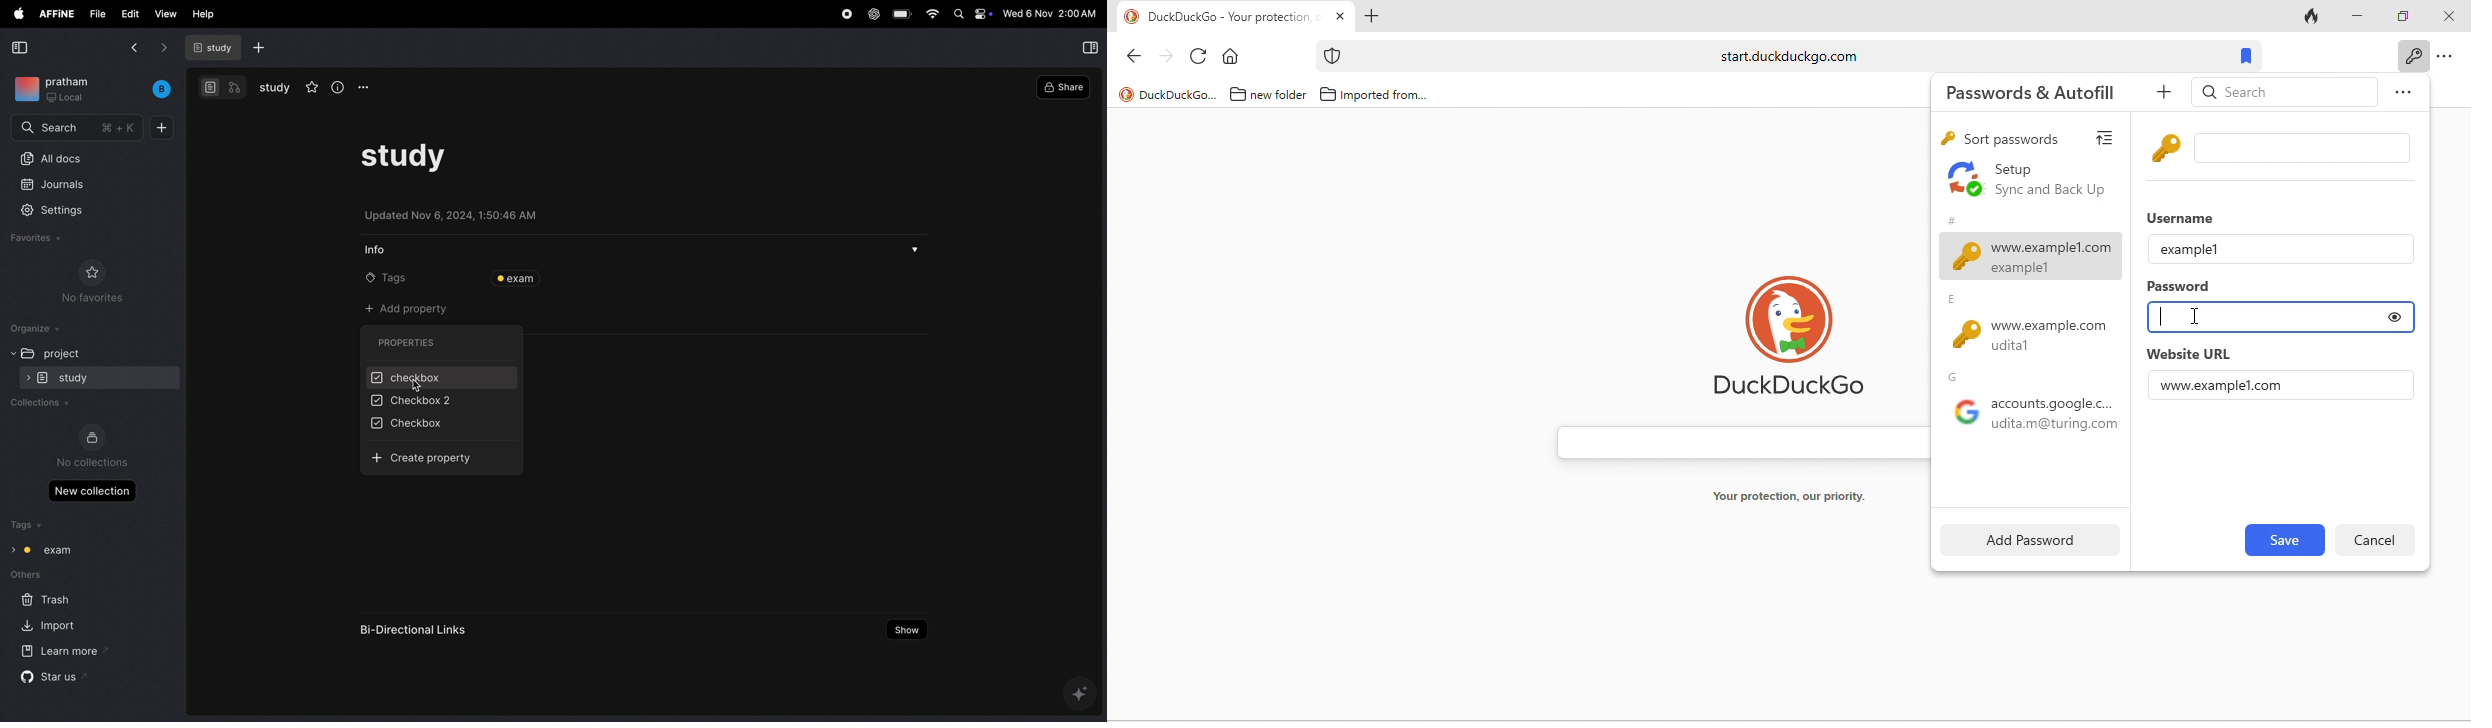 This screenshot has width=2492, height=728. Describe the element at coordinates (64, 209) in the screenshot. I see `settings` at that location.